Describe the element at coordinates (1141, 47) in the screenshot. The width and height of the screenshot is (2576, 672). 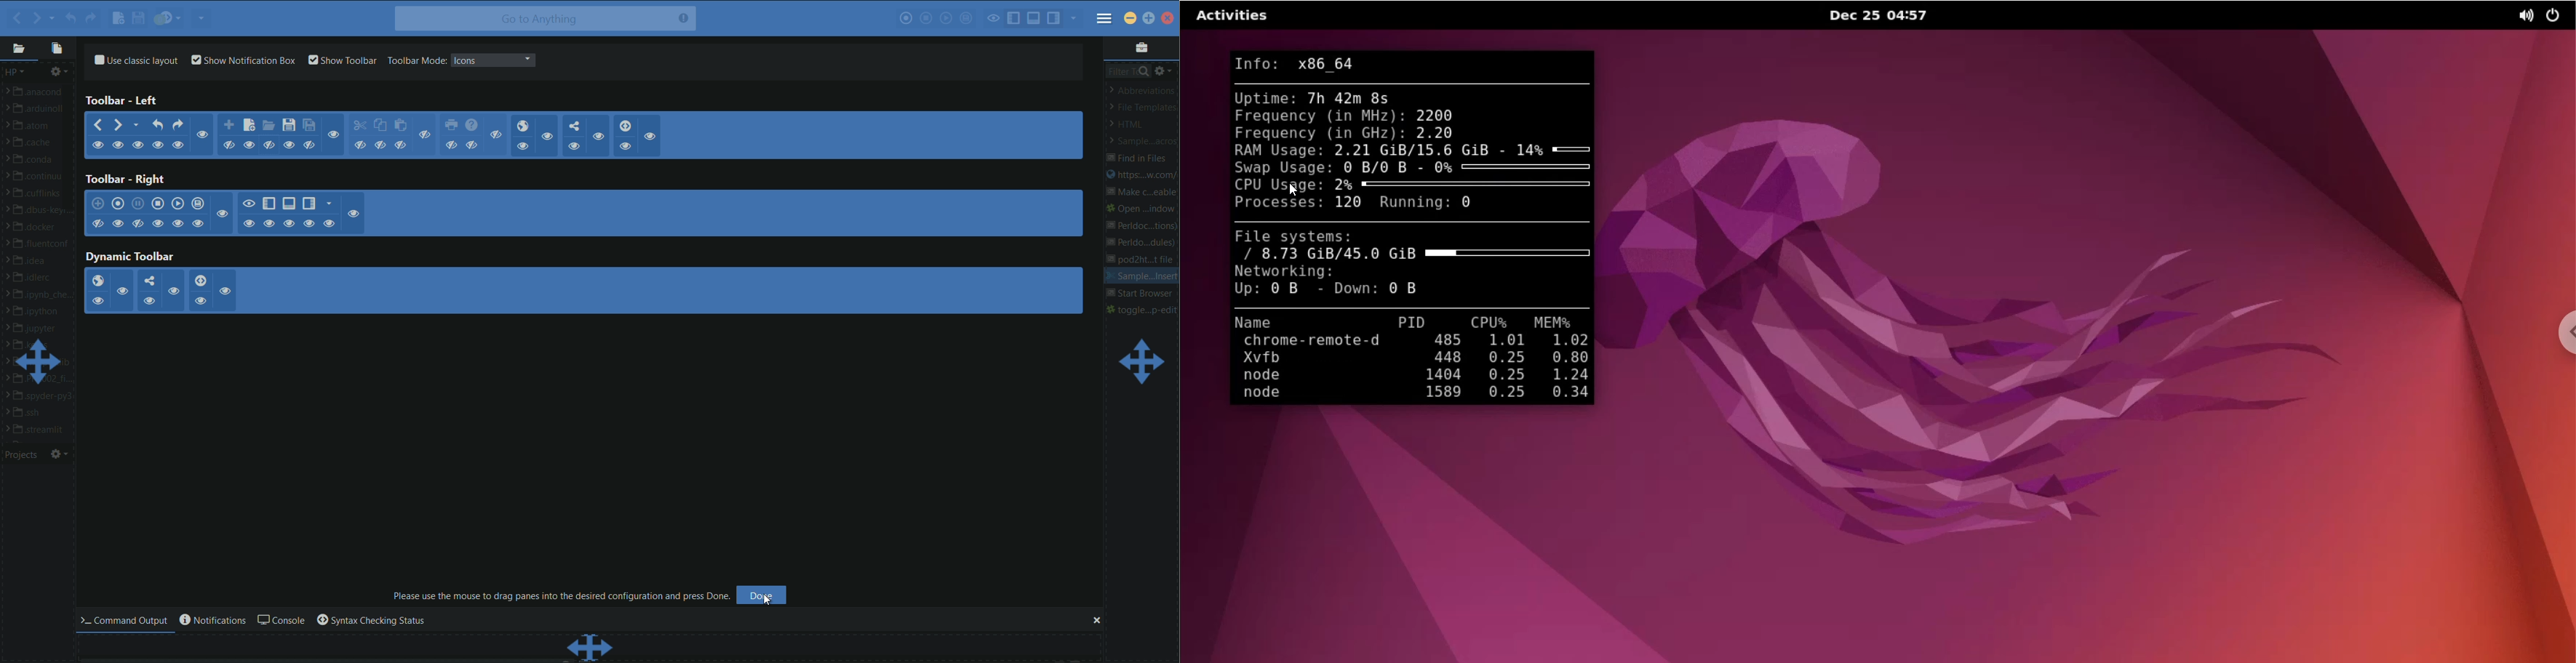
I see `toolbox` at that location.